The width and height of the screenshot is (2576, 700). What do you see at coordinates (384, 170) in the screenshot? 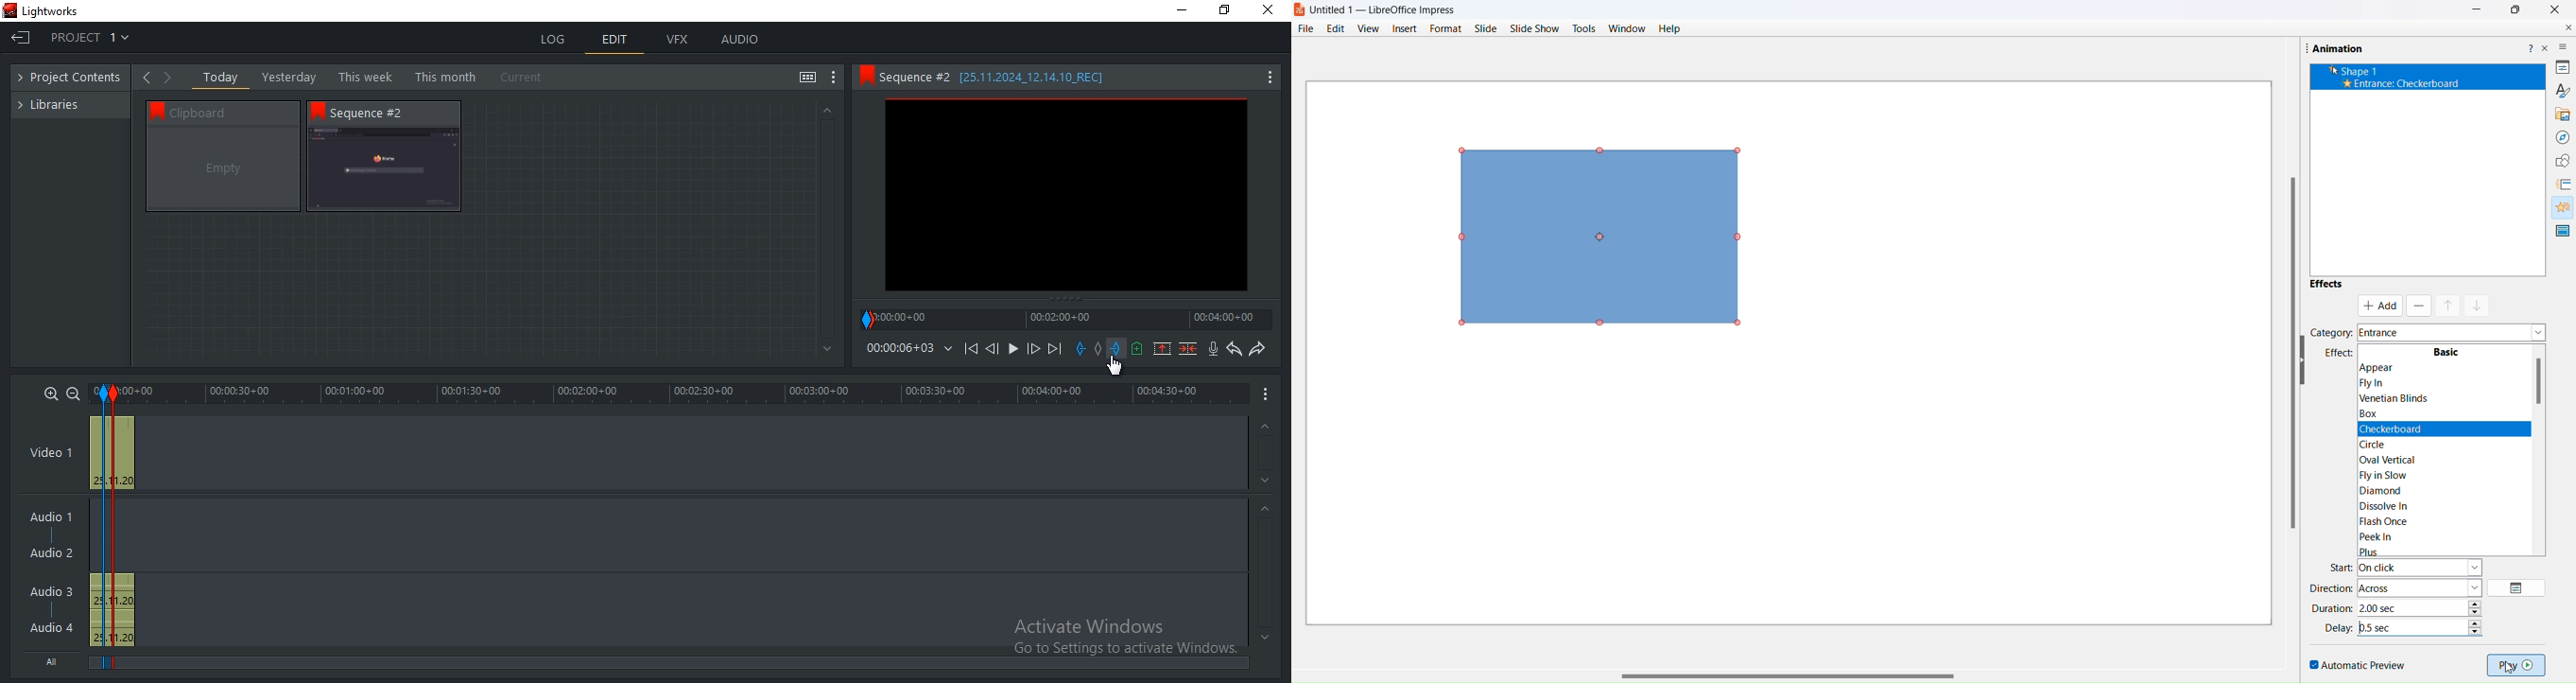
I see `sequence 2` at bounding box center [384, 170].